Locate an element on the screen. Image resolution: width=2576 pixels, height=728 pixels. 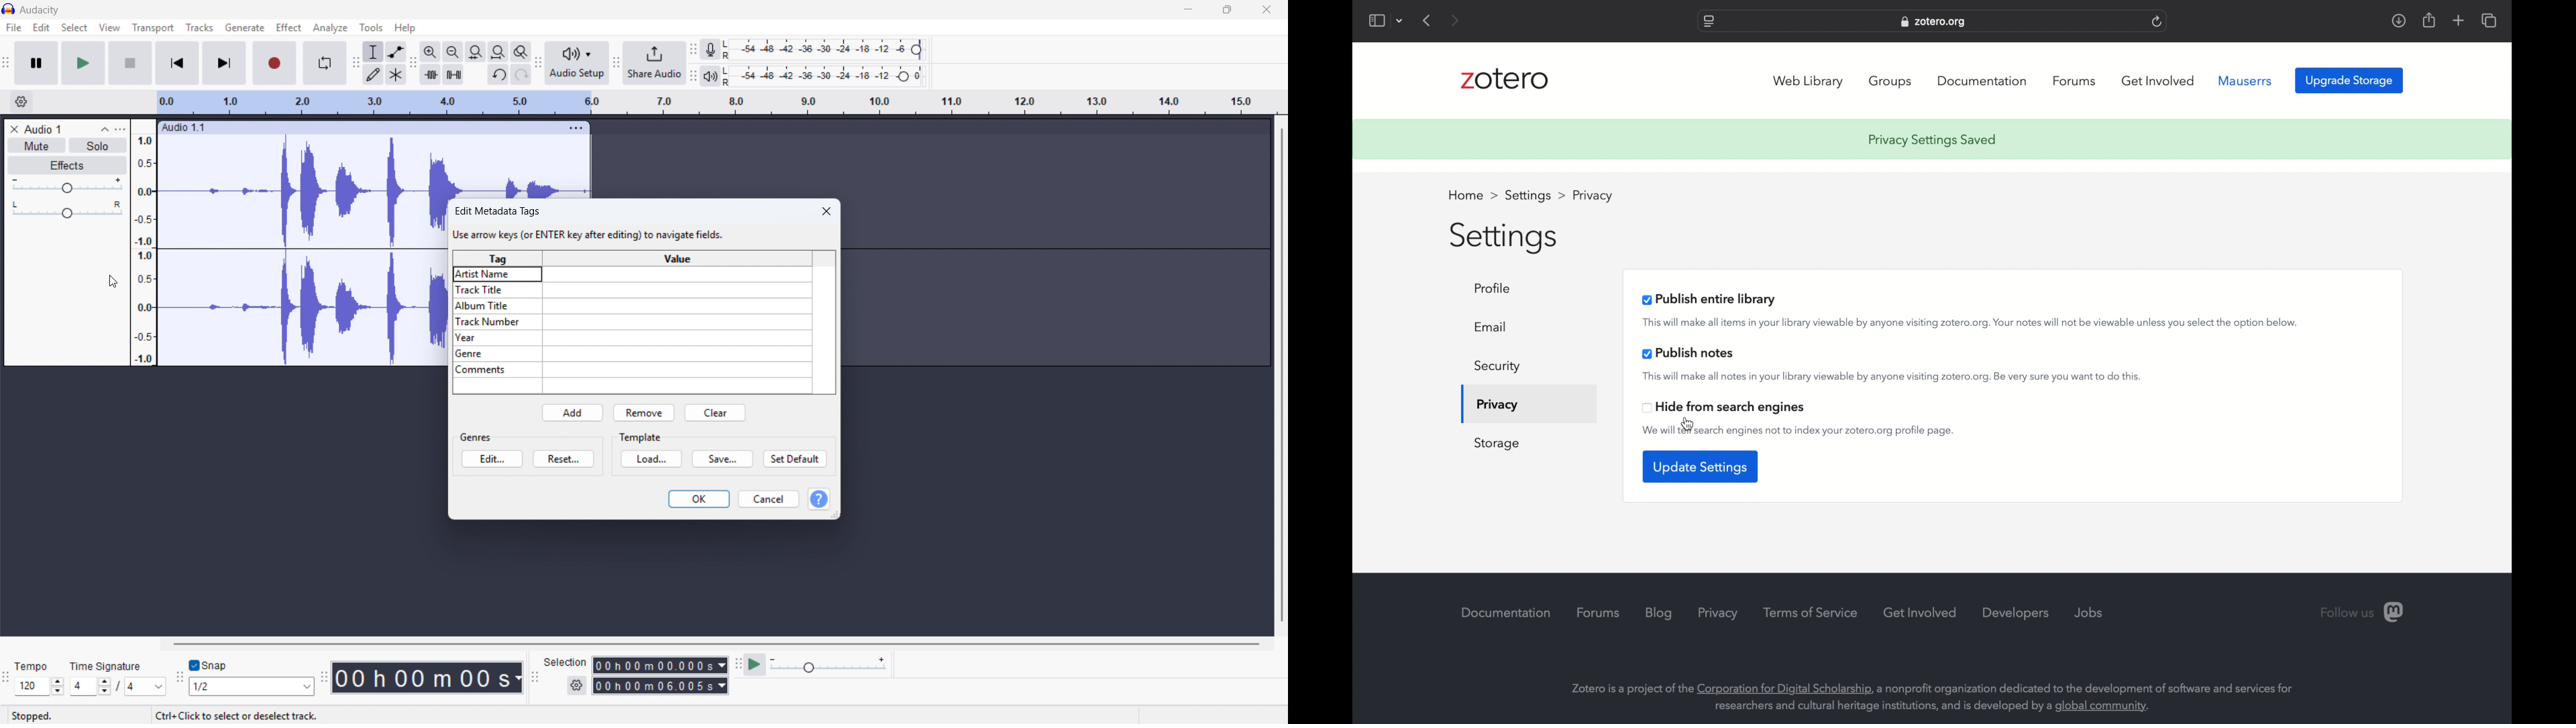
edit metadata tags is located at coordinates (498, 211).